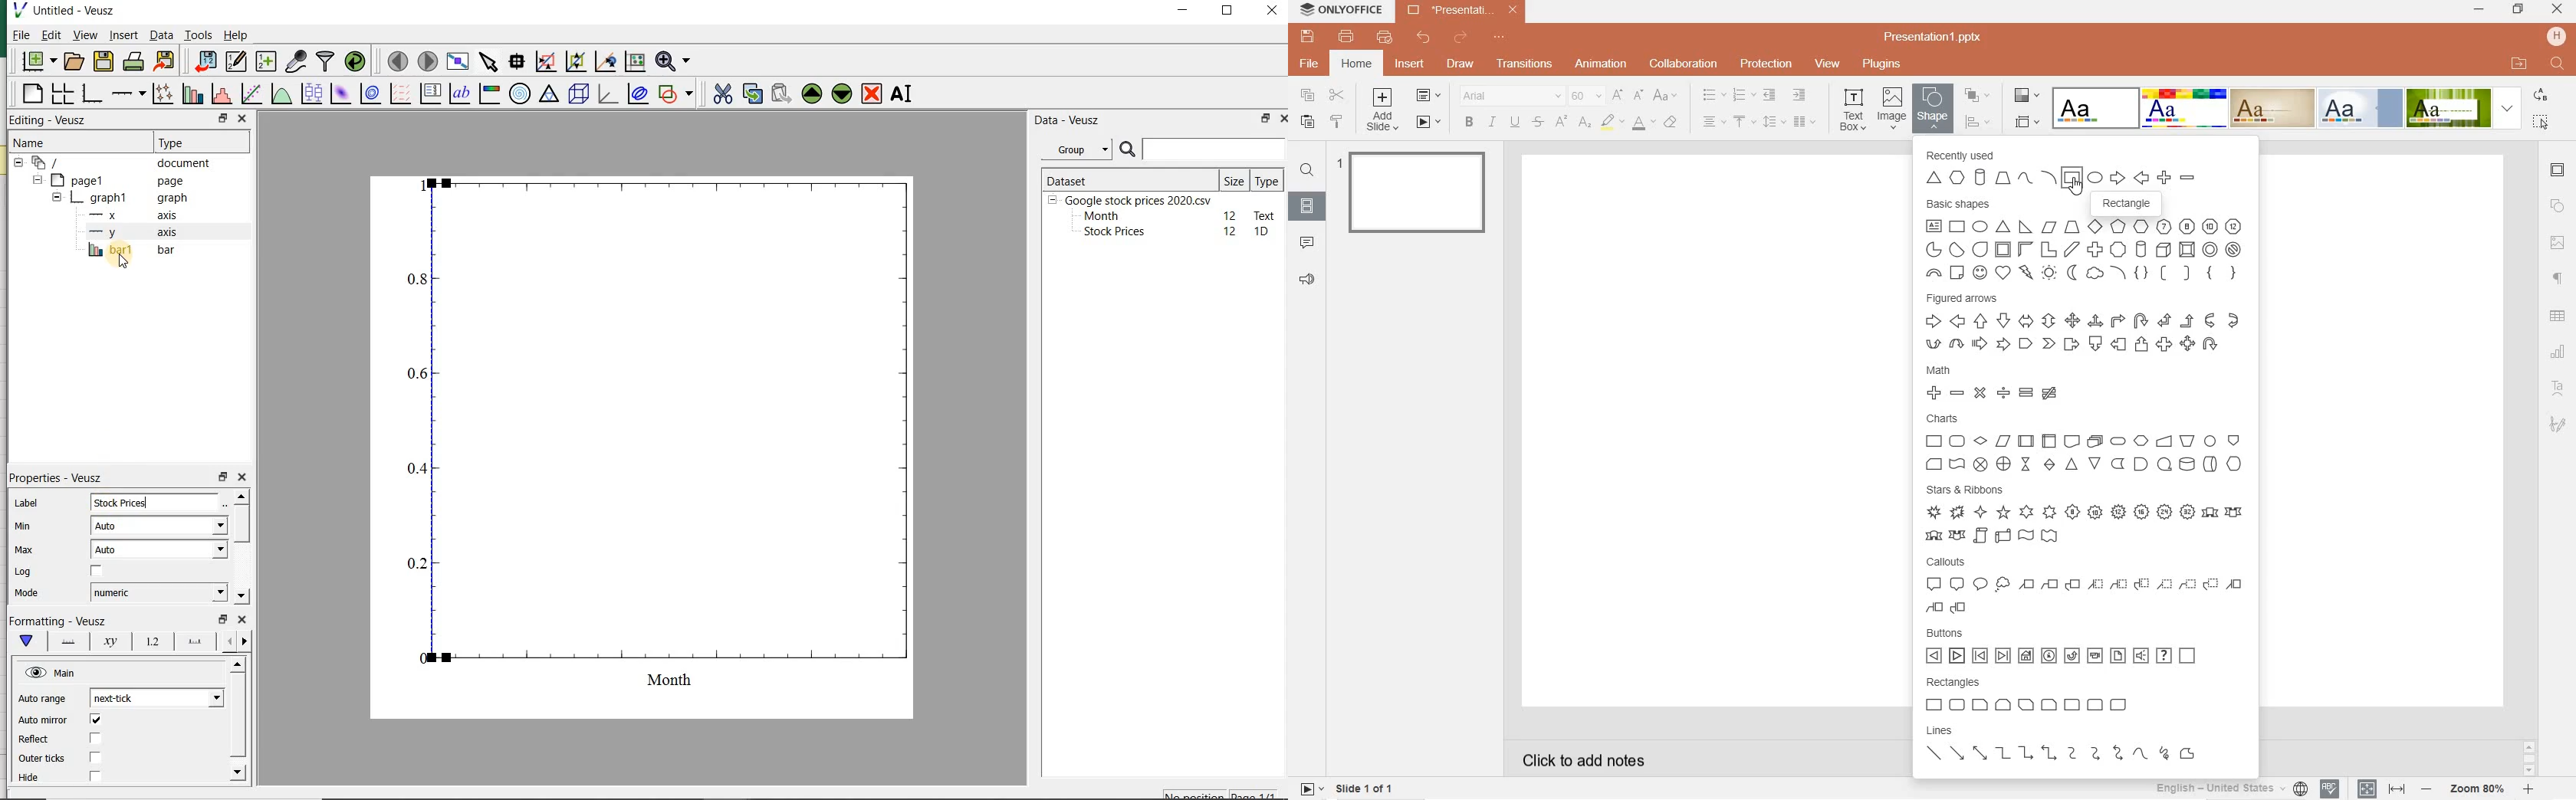  Describe the element at coordinates (2379, 789) in the screenshot. I see `set text or document language` at that location.